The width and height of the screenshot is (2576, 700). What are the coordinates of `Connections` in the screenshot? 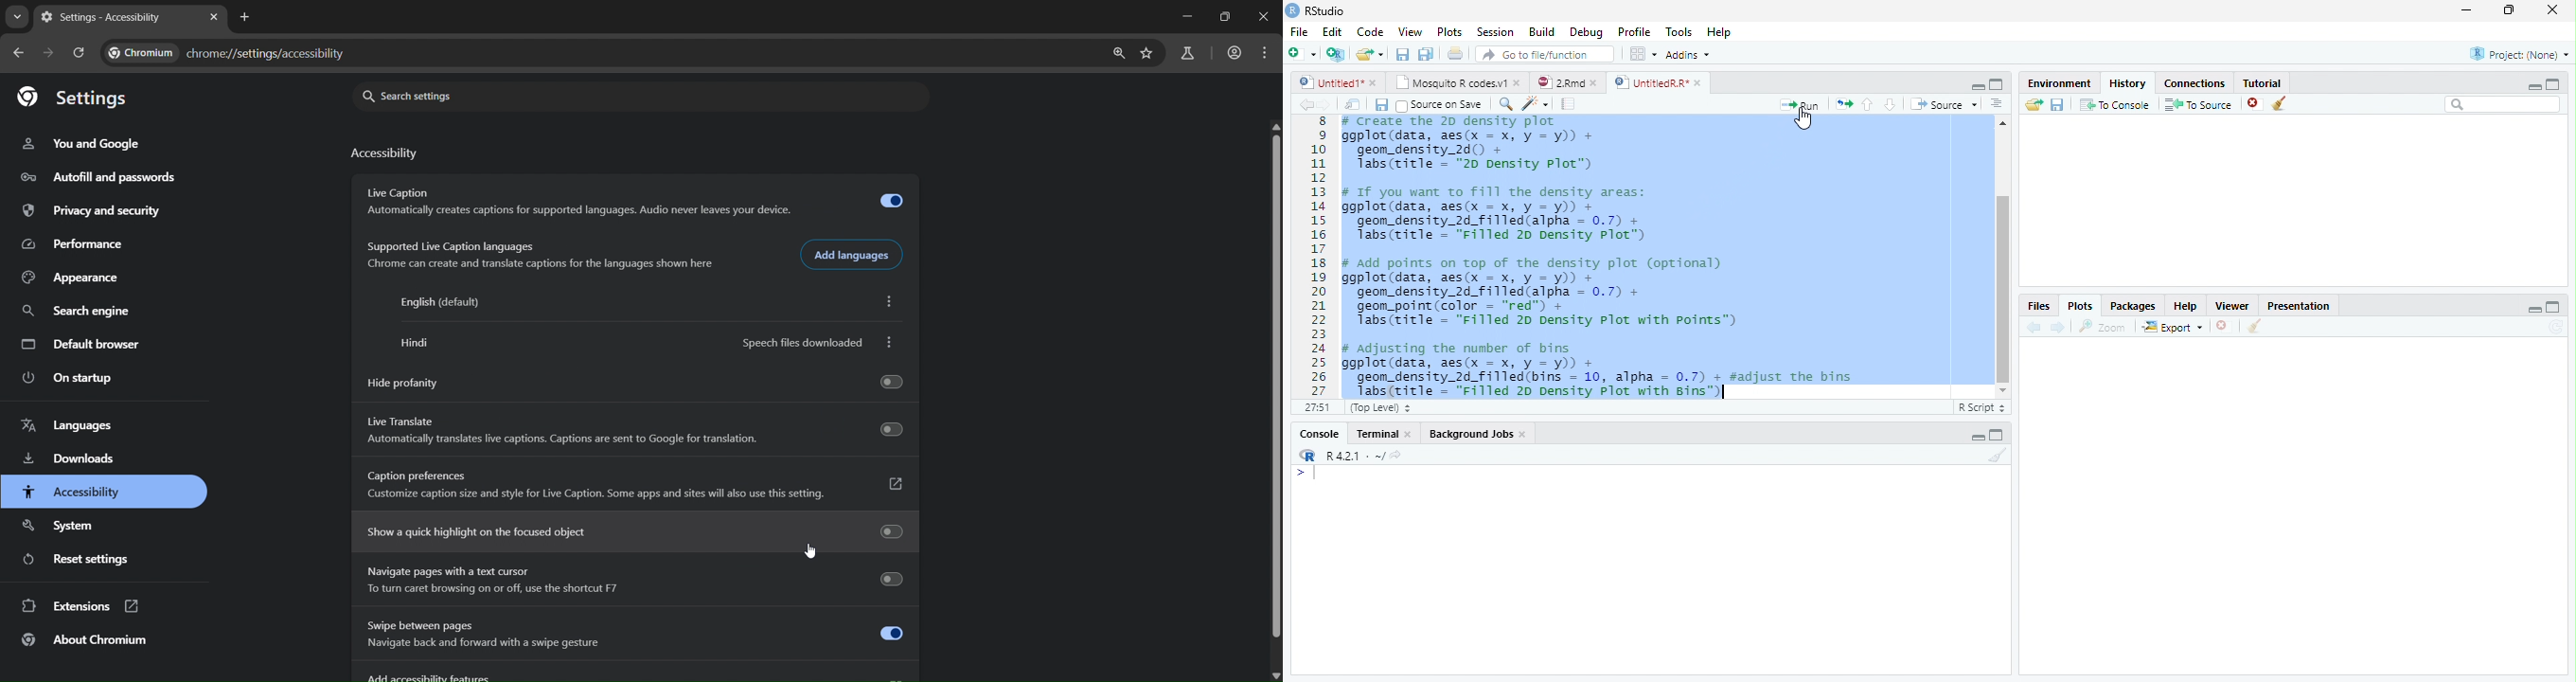 It's located at (2195, 84).